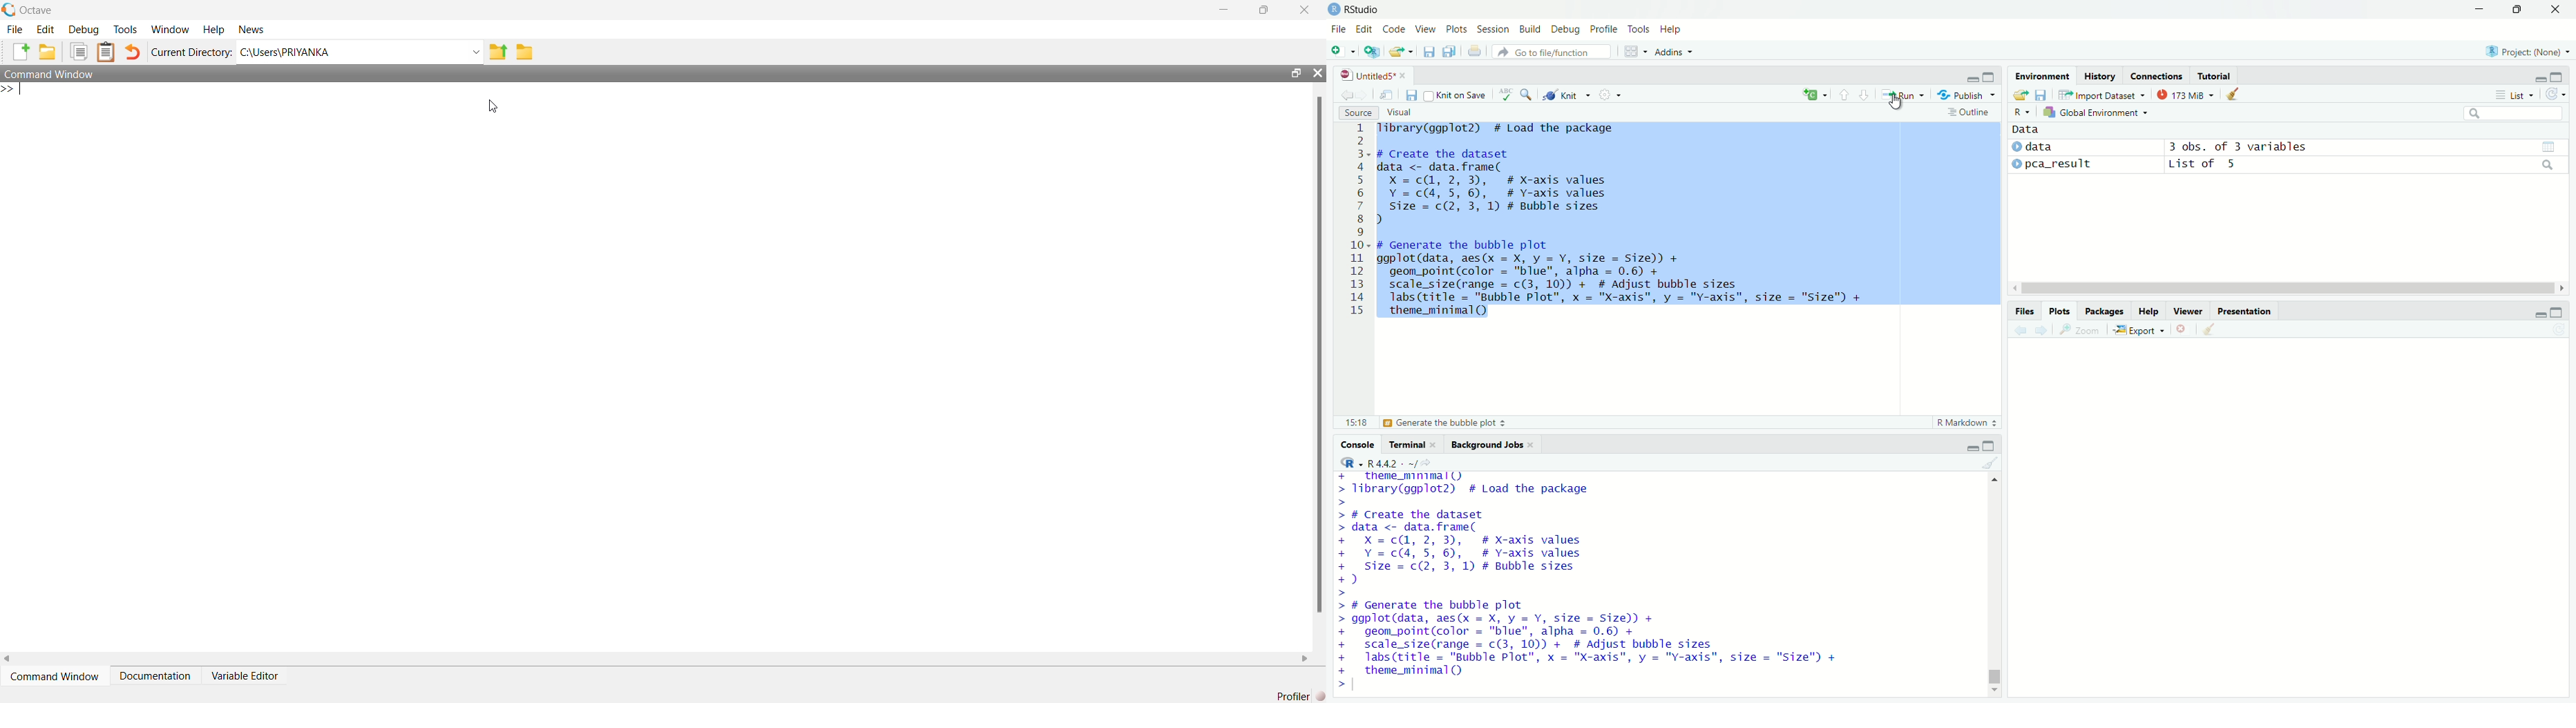 The image size is (2576, 728). Describe the element at coordinates (50, 53) in the screenshot. I see `open an existing file in editor` at that location.